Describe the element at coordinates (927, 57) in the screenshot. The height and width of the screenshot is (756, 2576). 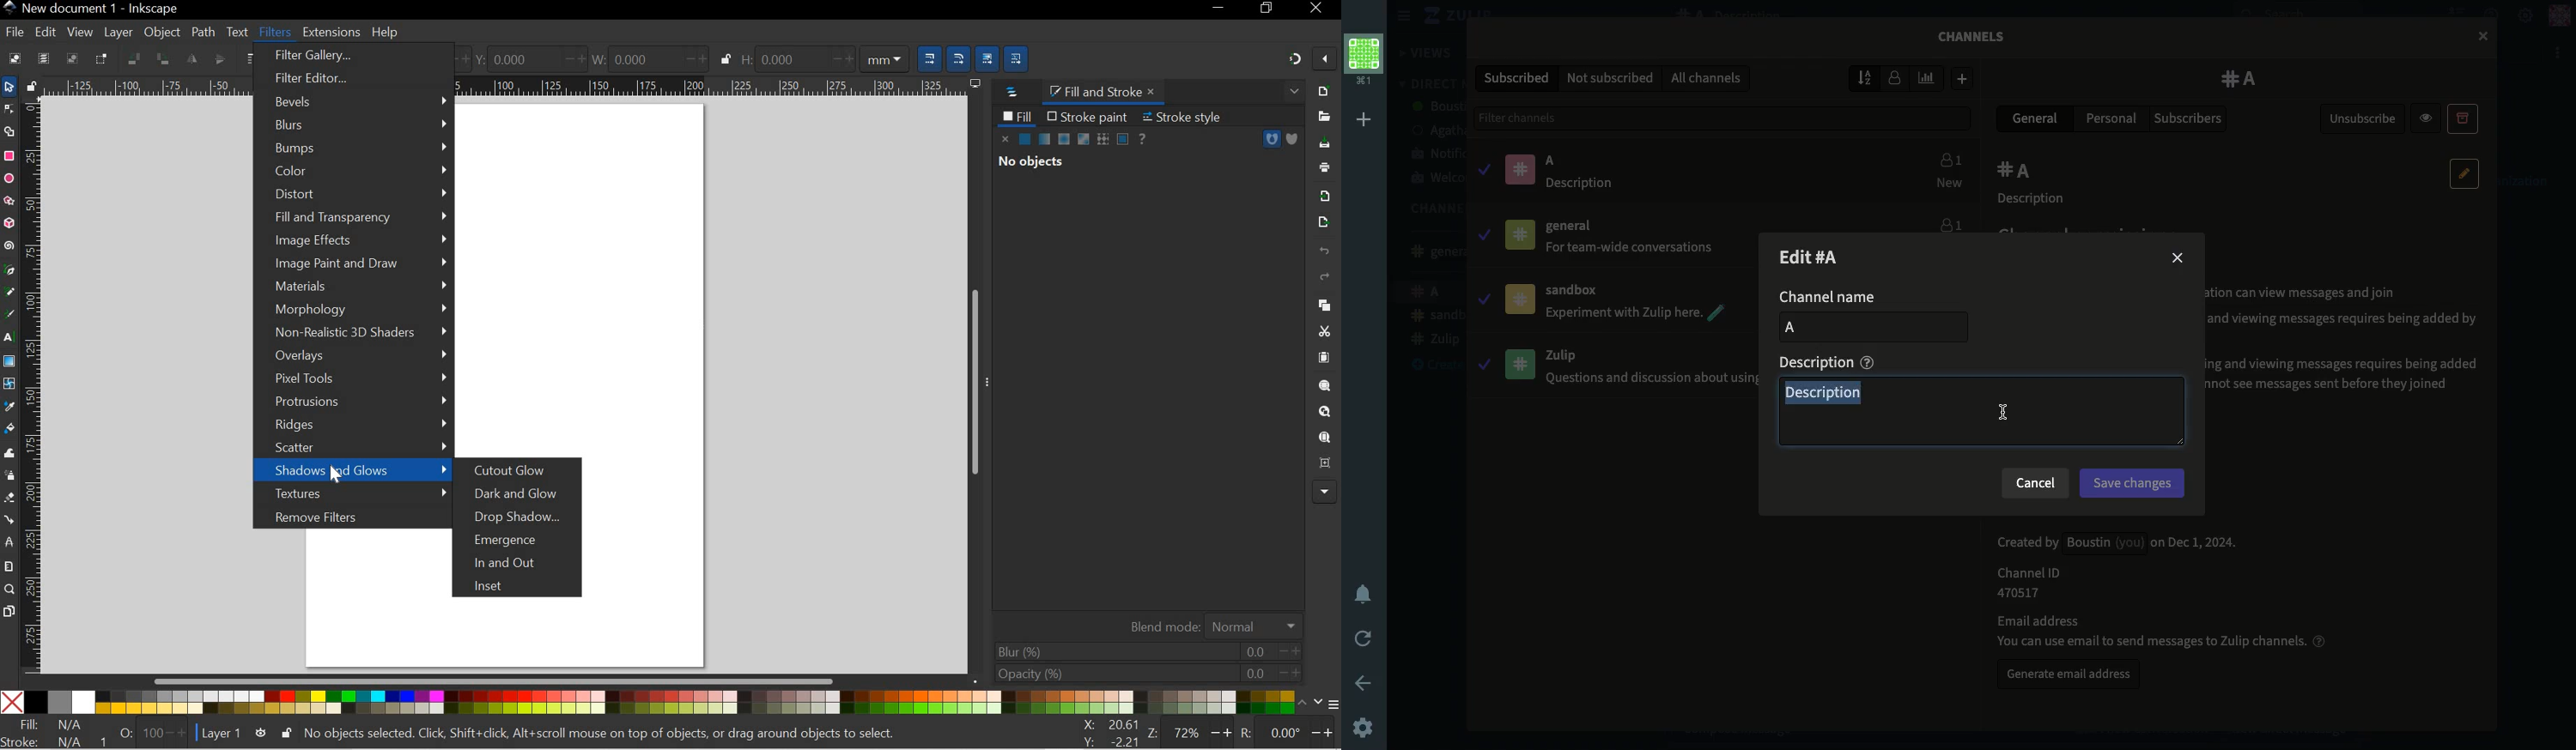
I see `SCALING OBJECTS` at that location.